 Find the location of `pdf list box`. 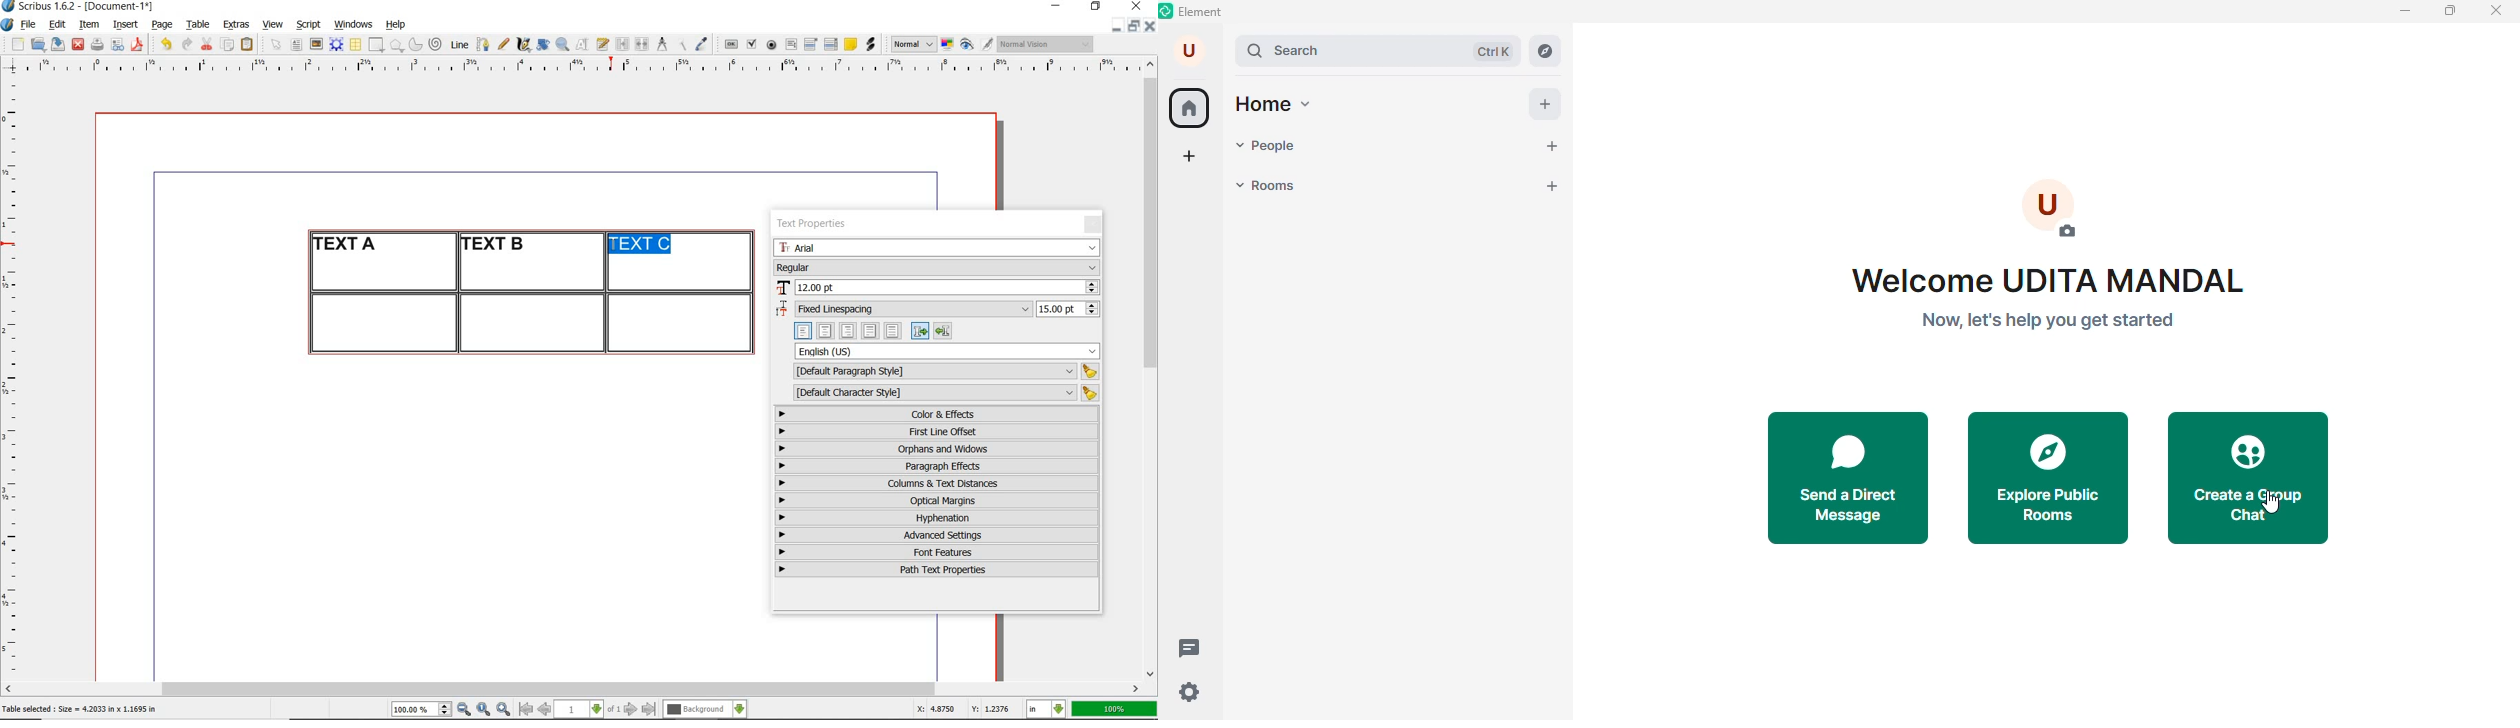

pdf list box is located at coordinates (832, 44).